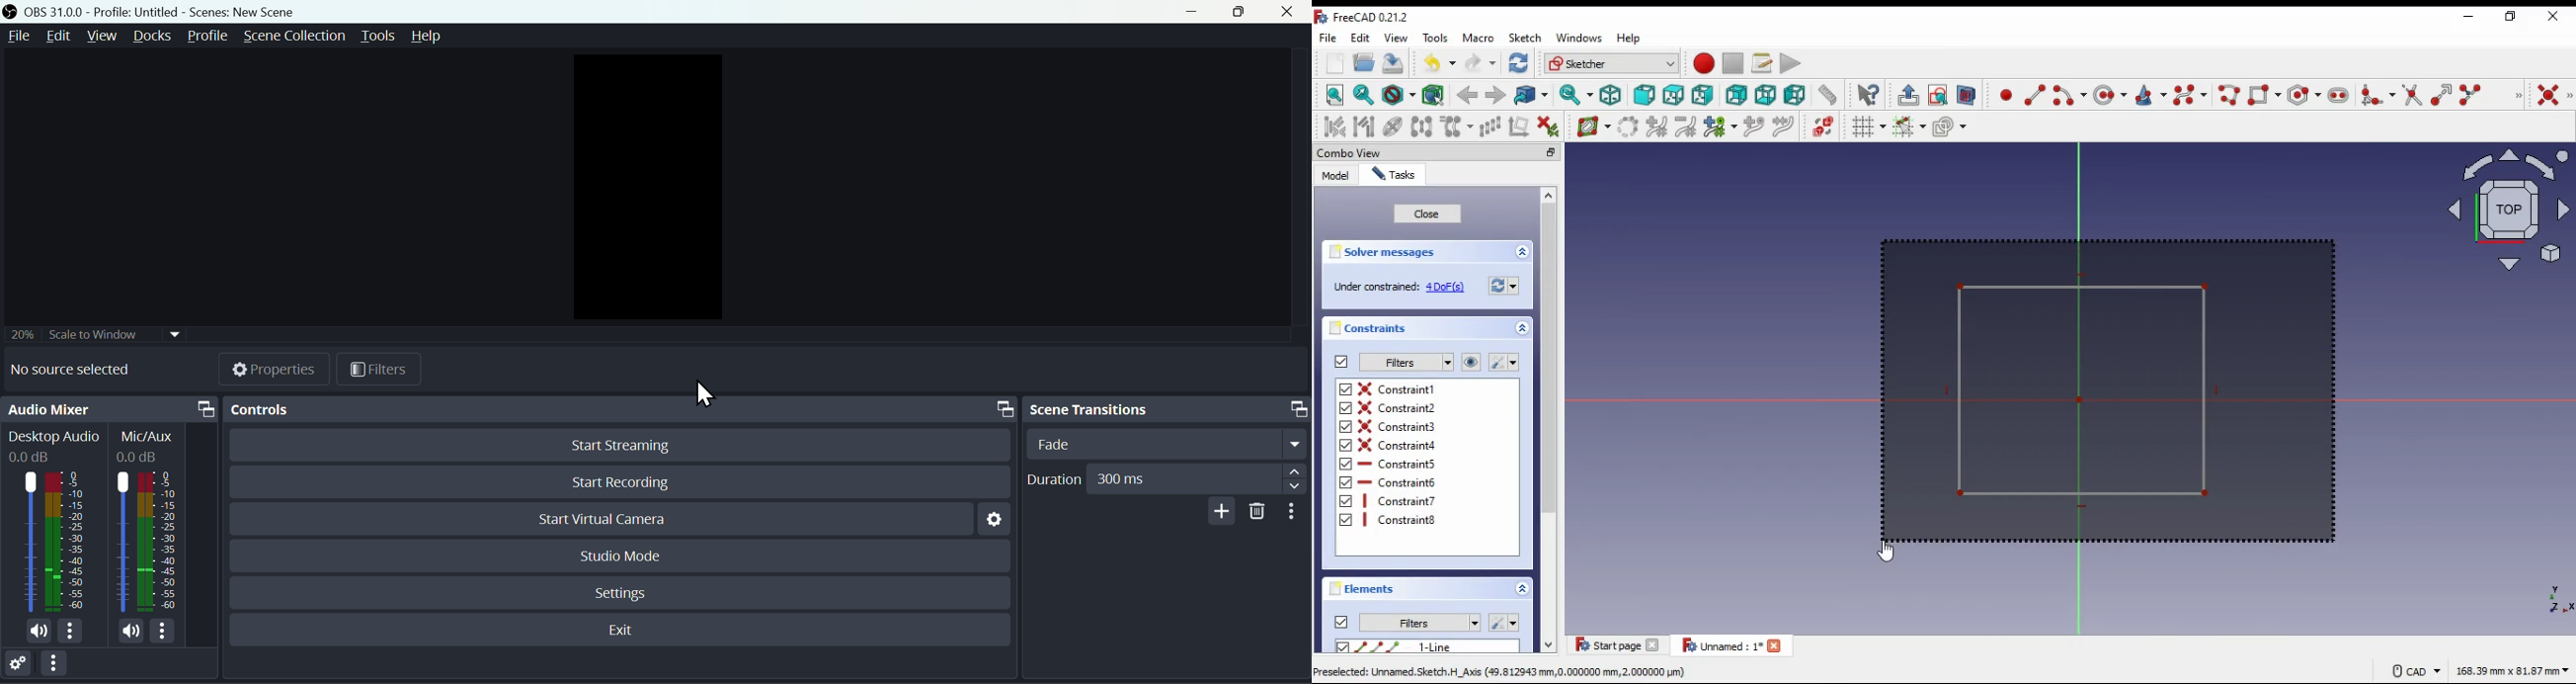 The image size is (2576, 700). I want to click on restore, so click(2514, 17).